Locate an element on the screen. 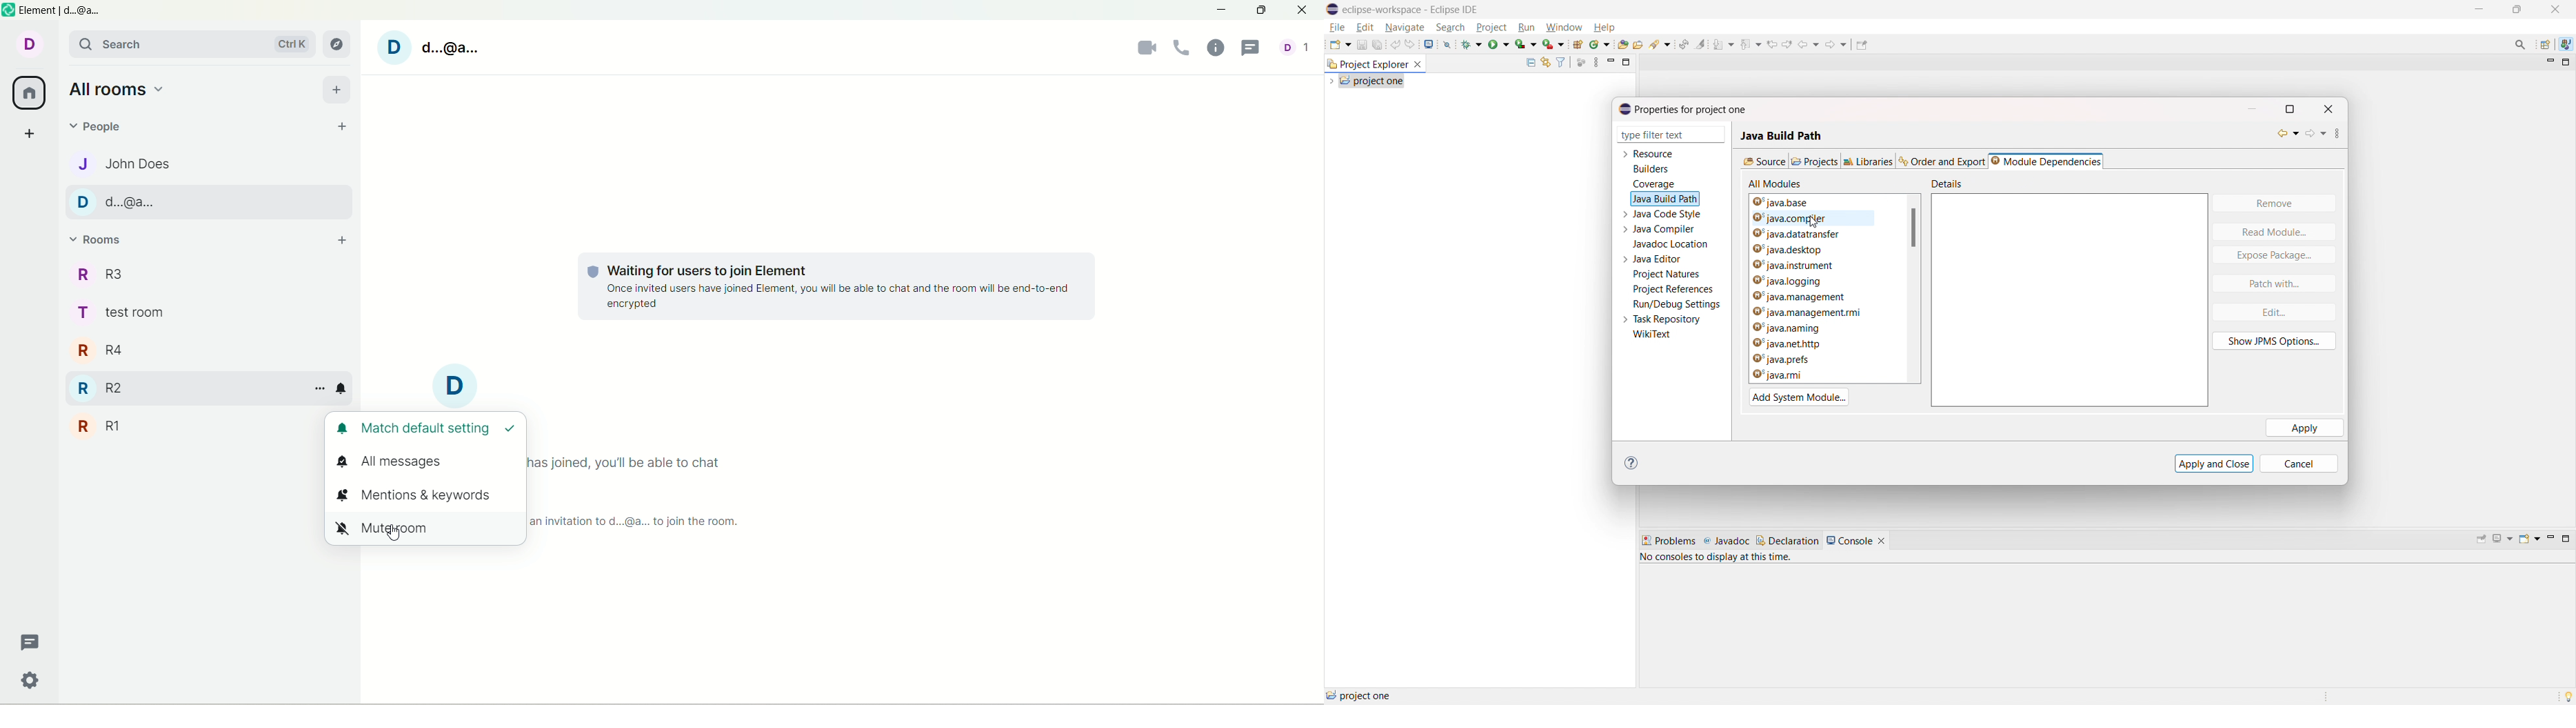 Image resolution: width=2576 pixels, height=728 pixels. all messages is located at coordinates (391, 463).